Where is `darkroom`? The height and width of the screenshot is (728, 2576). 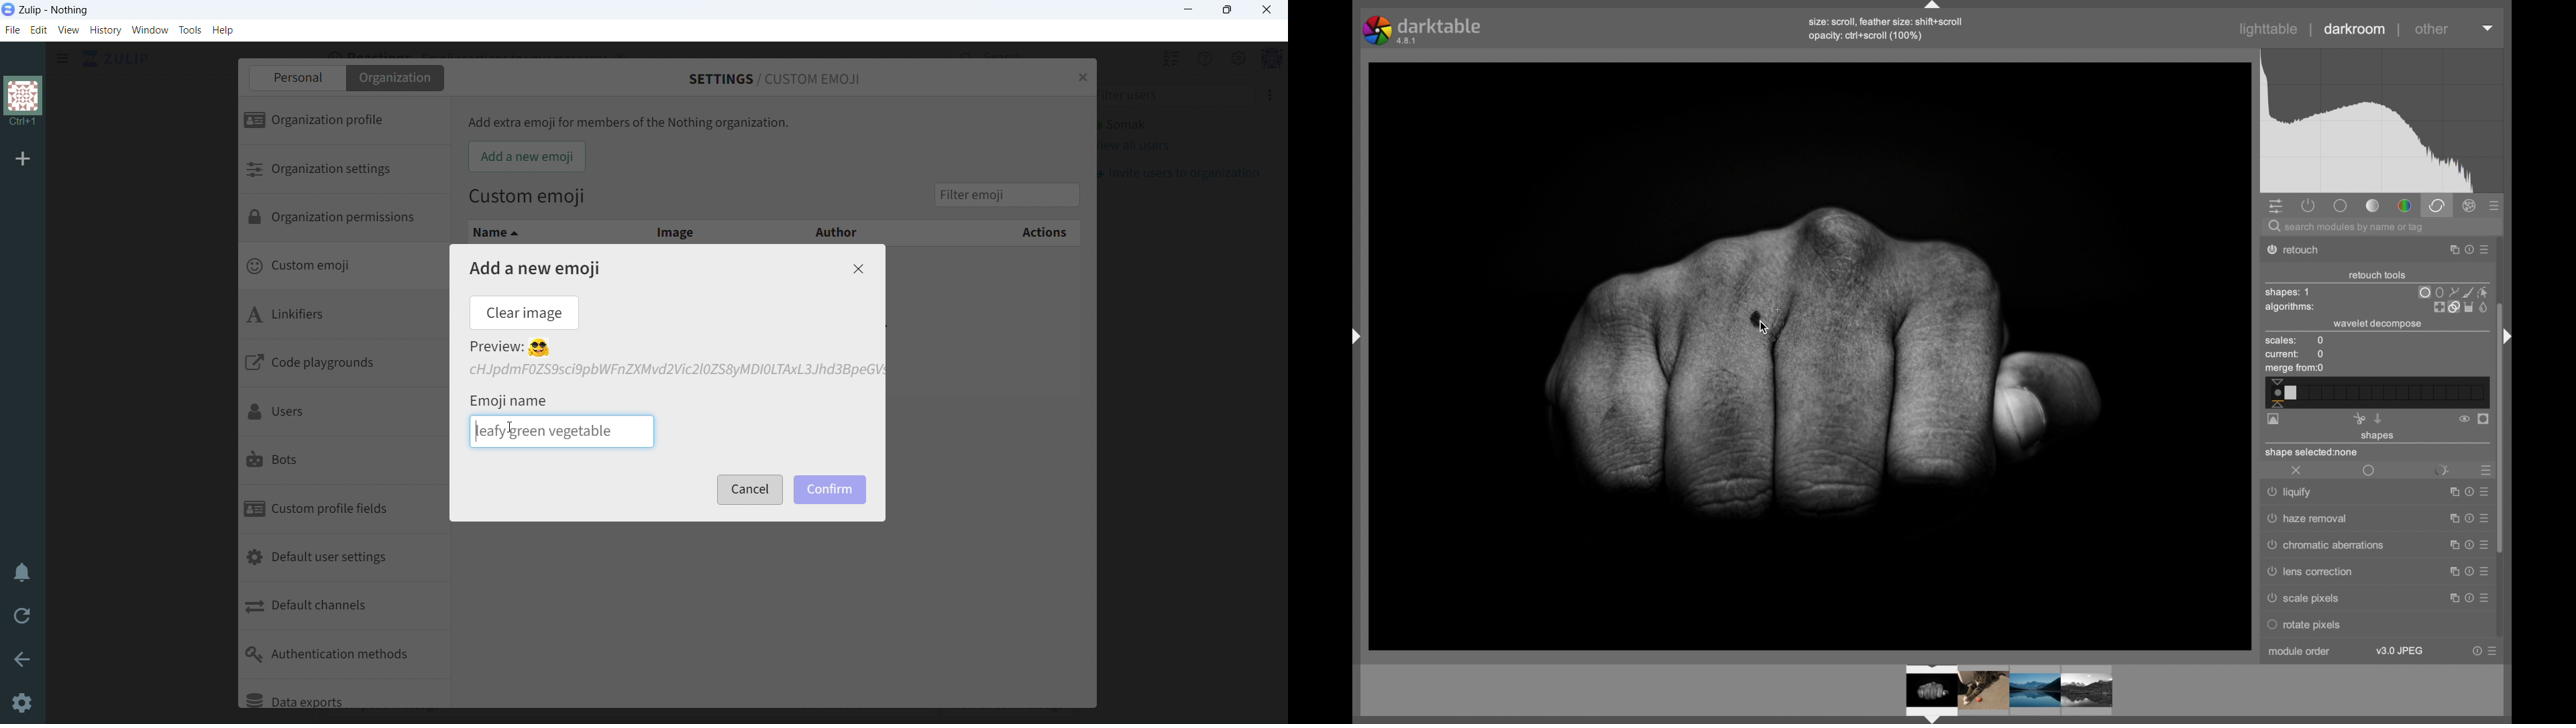 darkroom is located at coordinates (2355, 29).